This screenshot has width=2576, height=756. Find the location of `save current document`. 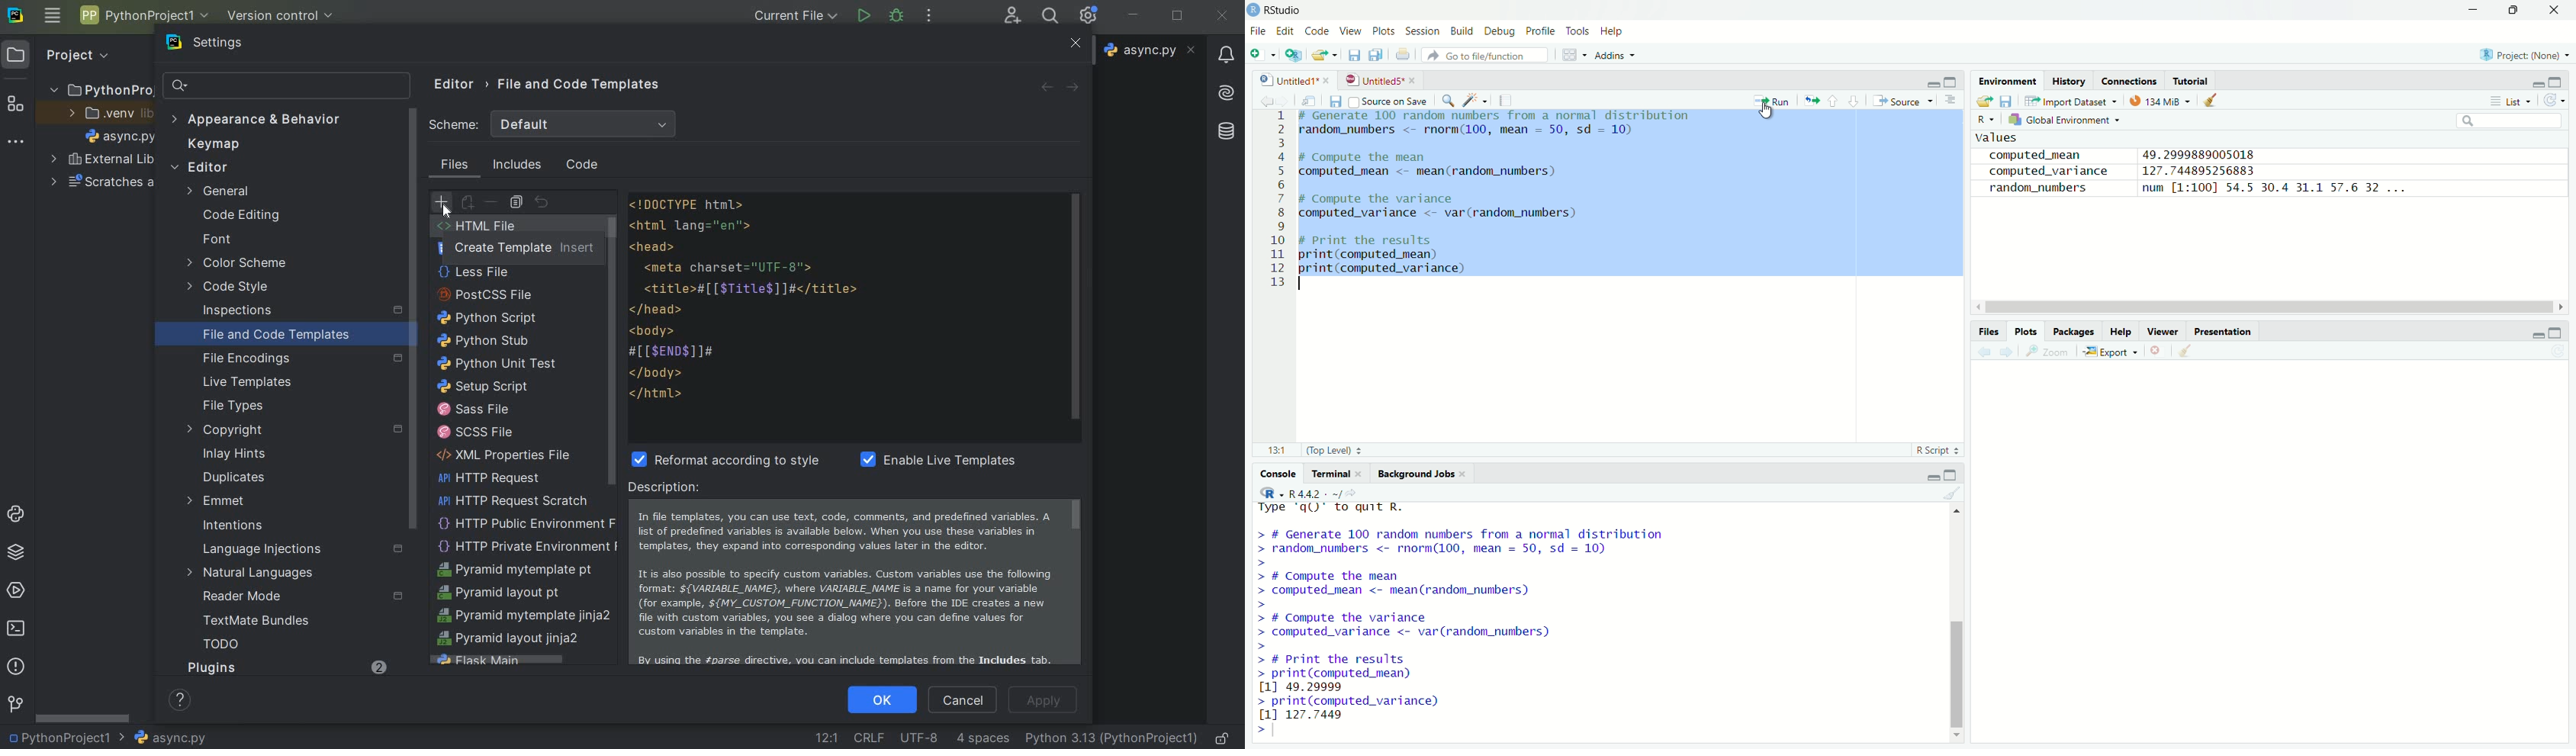

save current document is located at coordinates (1352, 55).